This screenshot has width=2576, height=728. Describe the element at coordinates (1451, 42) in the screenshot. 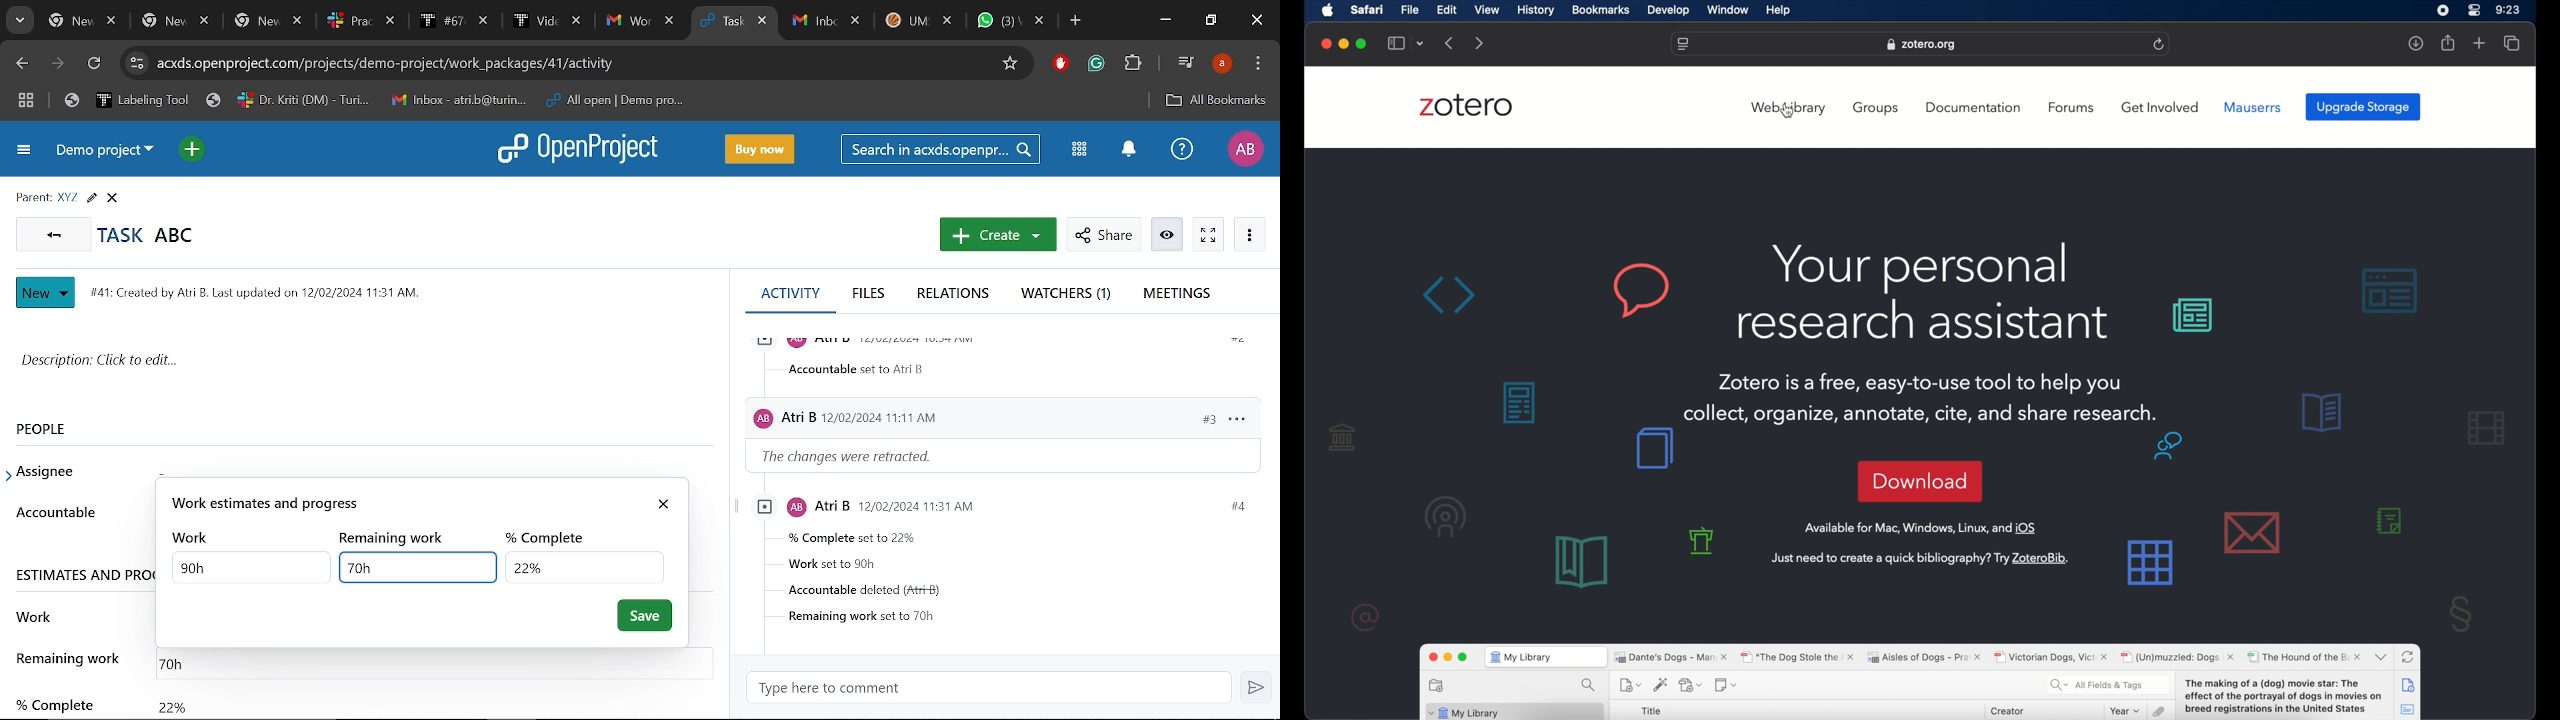

I see `previous` at that location.